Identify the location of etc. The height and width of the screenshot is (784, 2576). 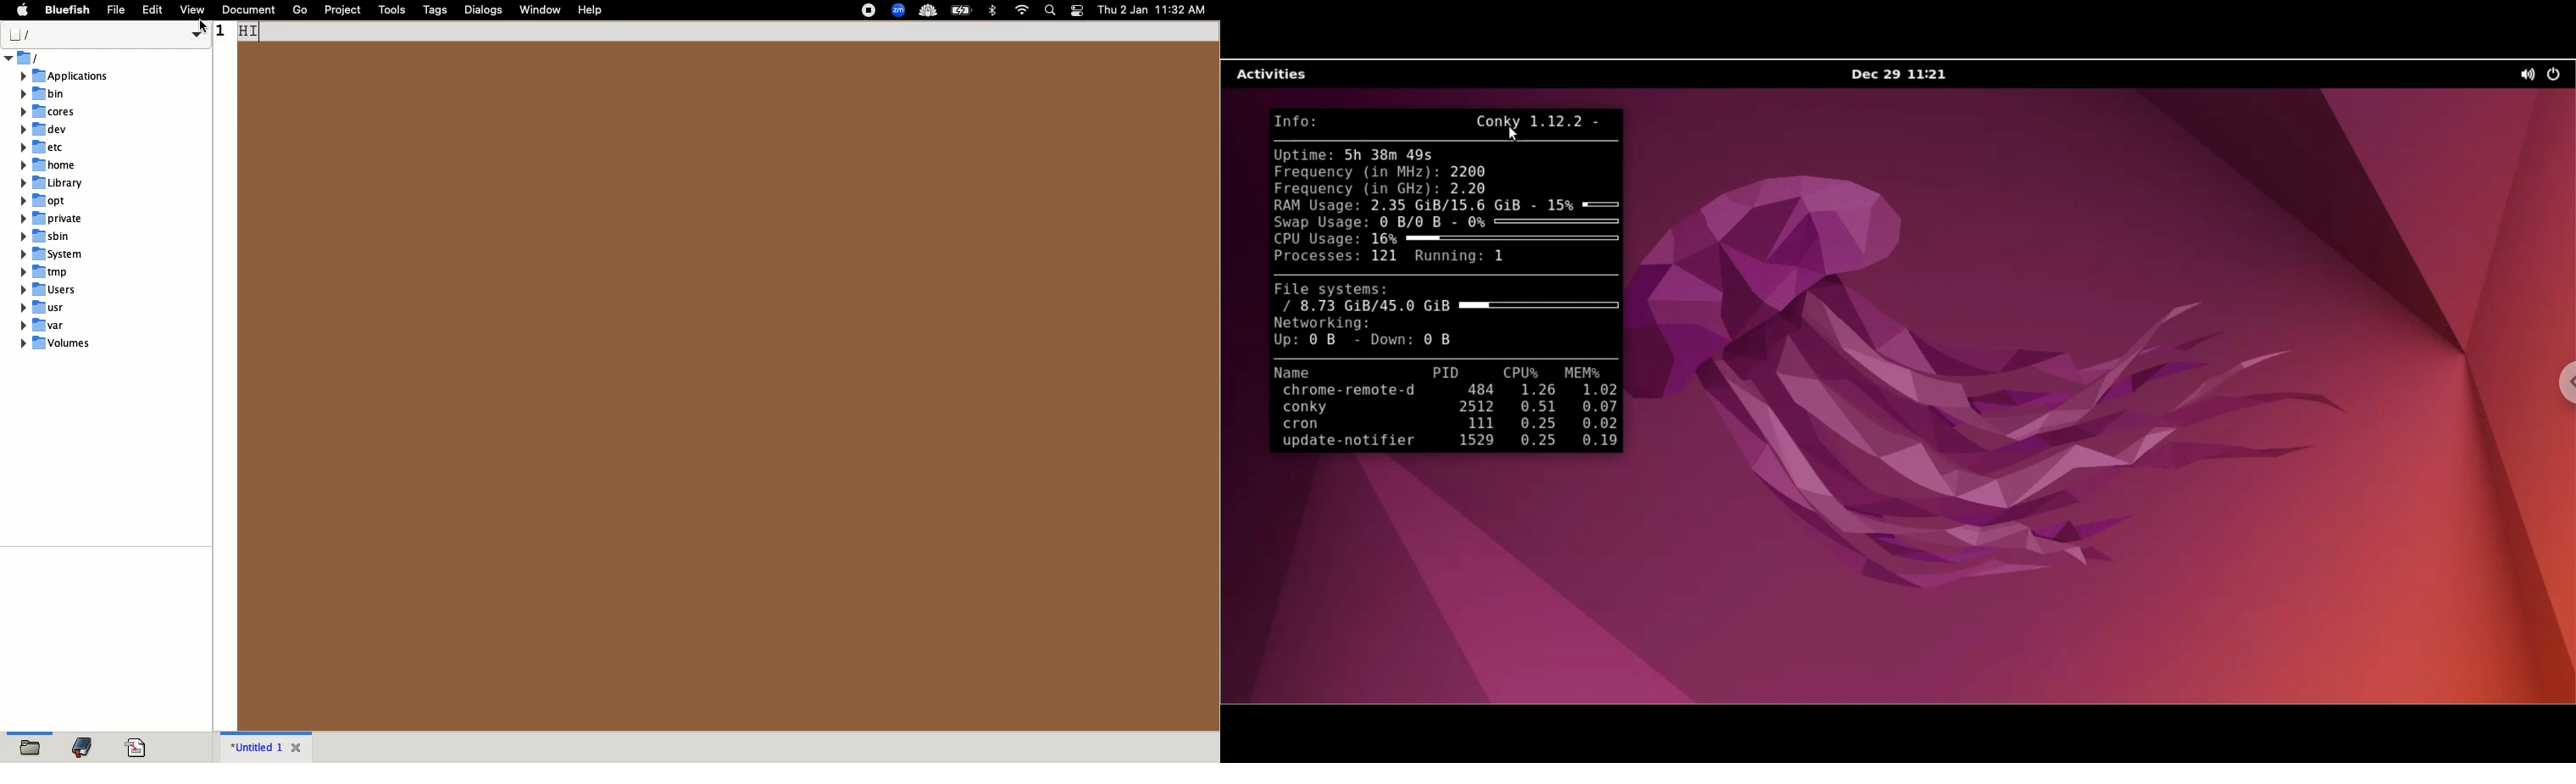
(44, 148).